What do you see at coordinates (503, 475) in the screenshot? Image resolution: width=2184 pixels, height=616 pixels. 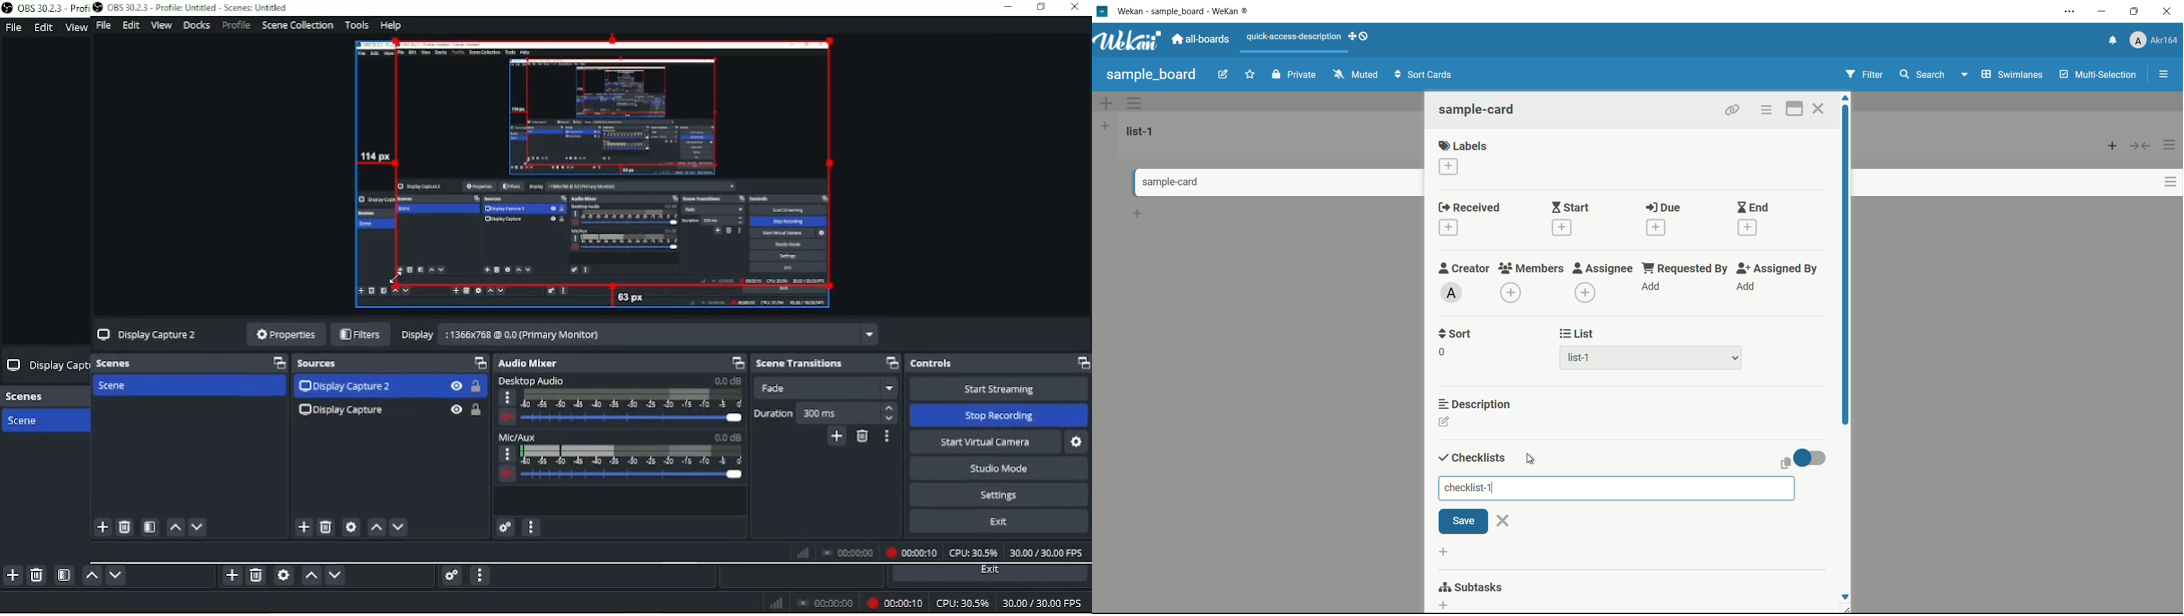 I see `volume` at bounding box center [503, 475].